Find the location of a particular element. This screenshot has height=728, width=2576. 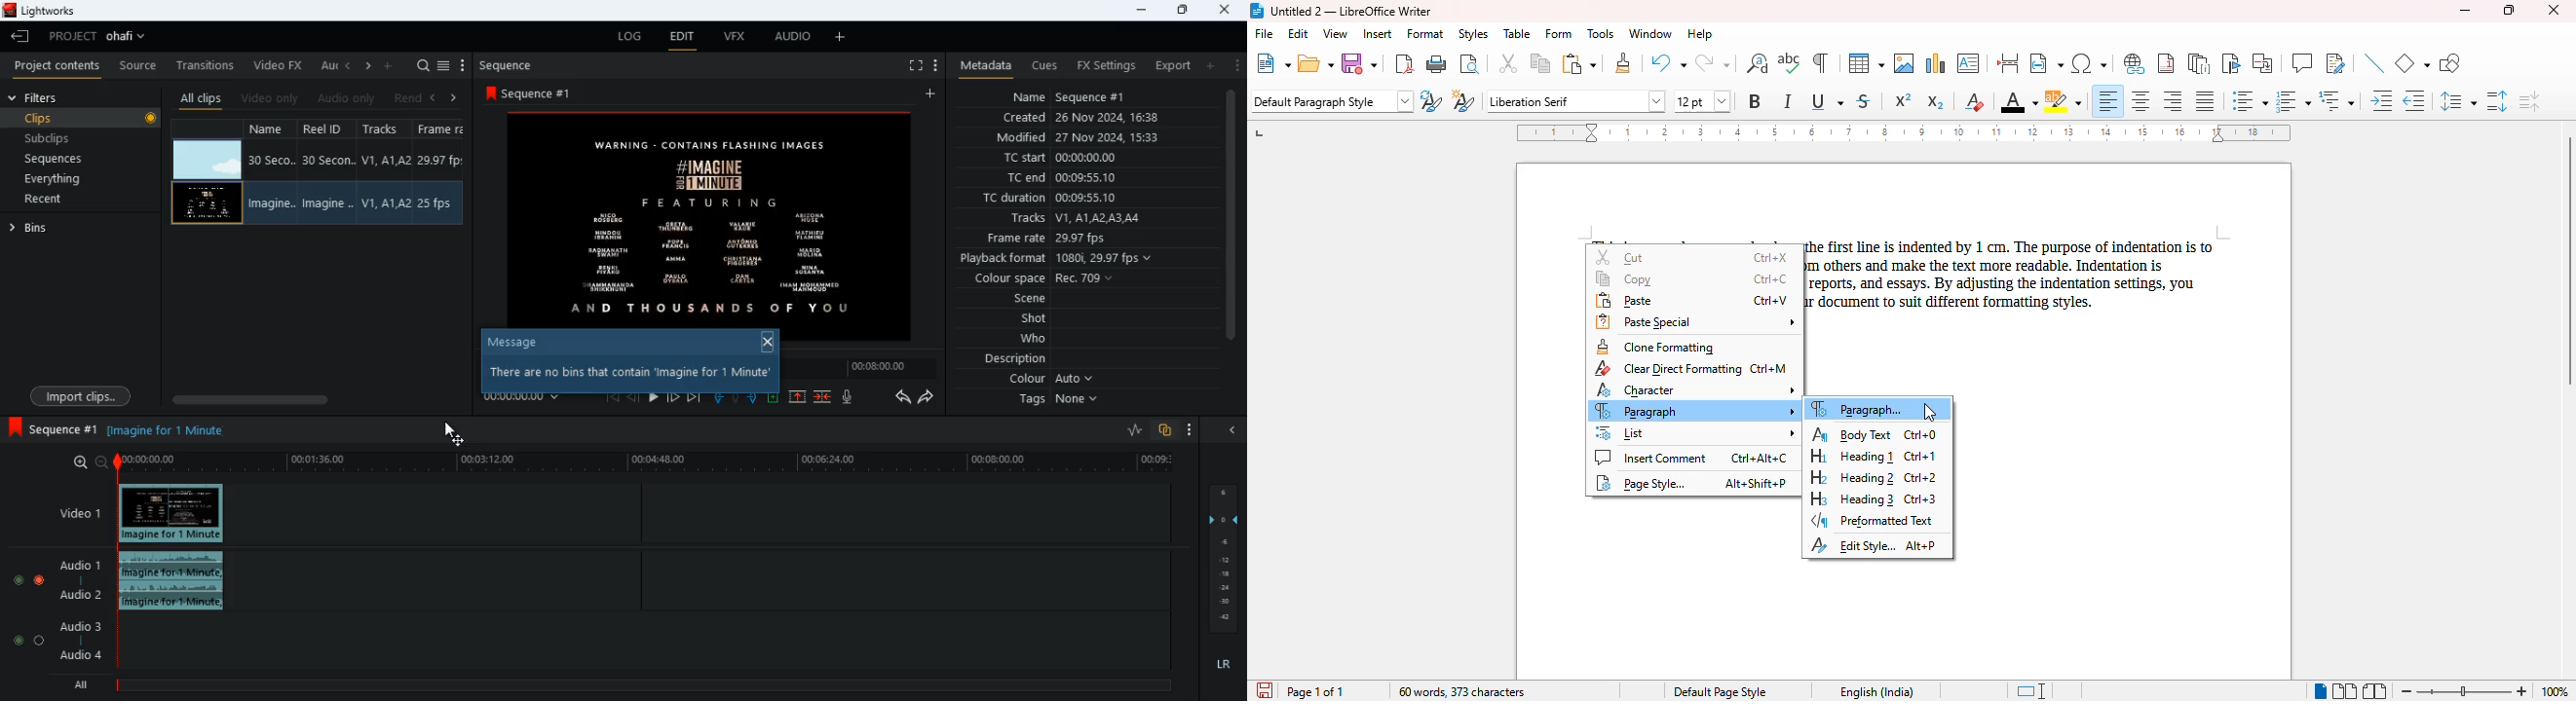

time is located at coordinates (525, 397).